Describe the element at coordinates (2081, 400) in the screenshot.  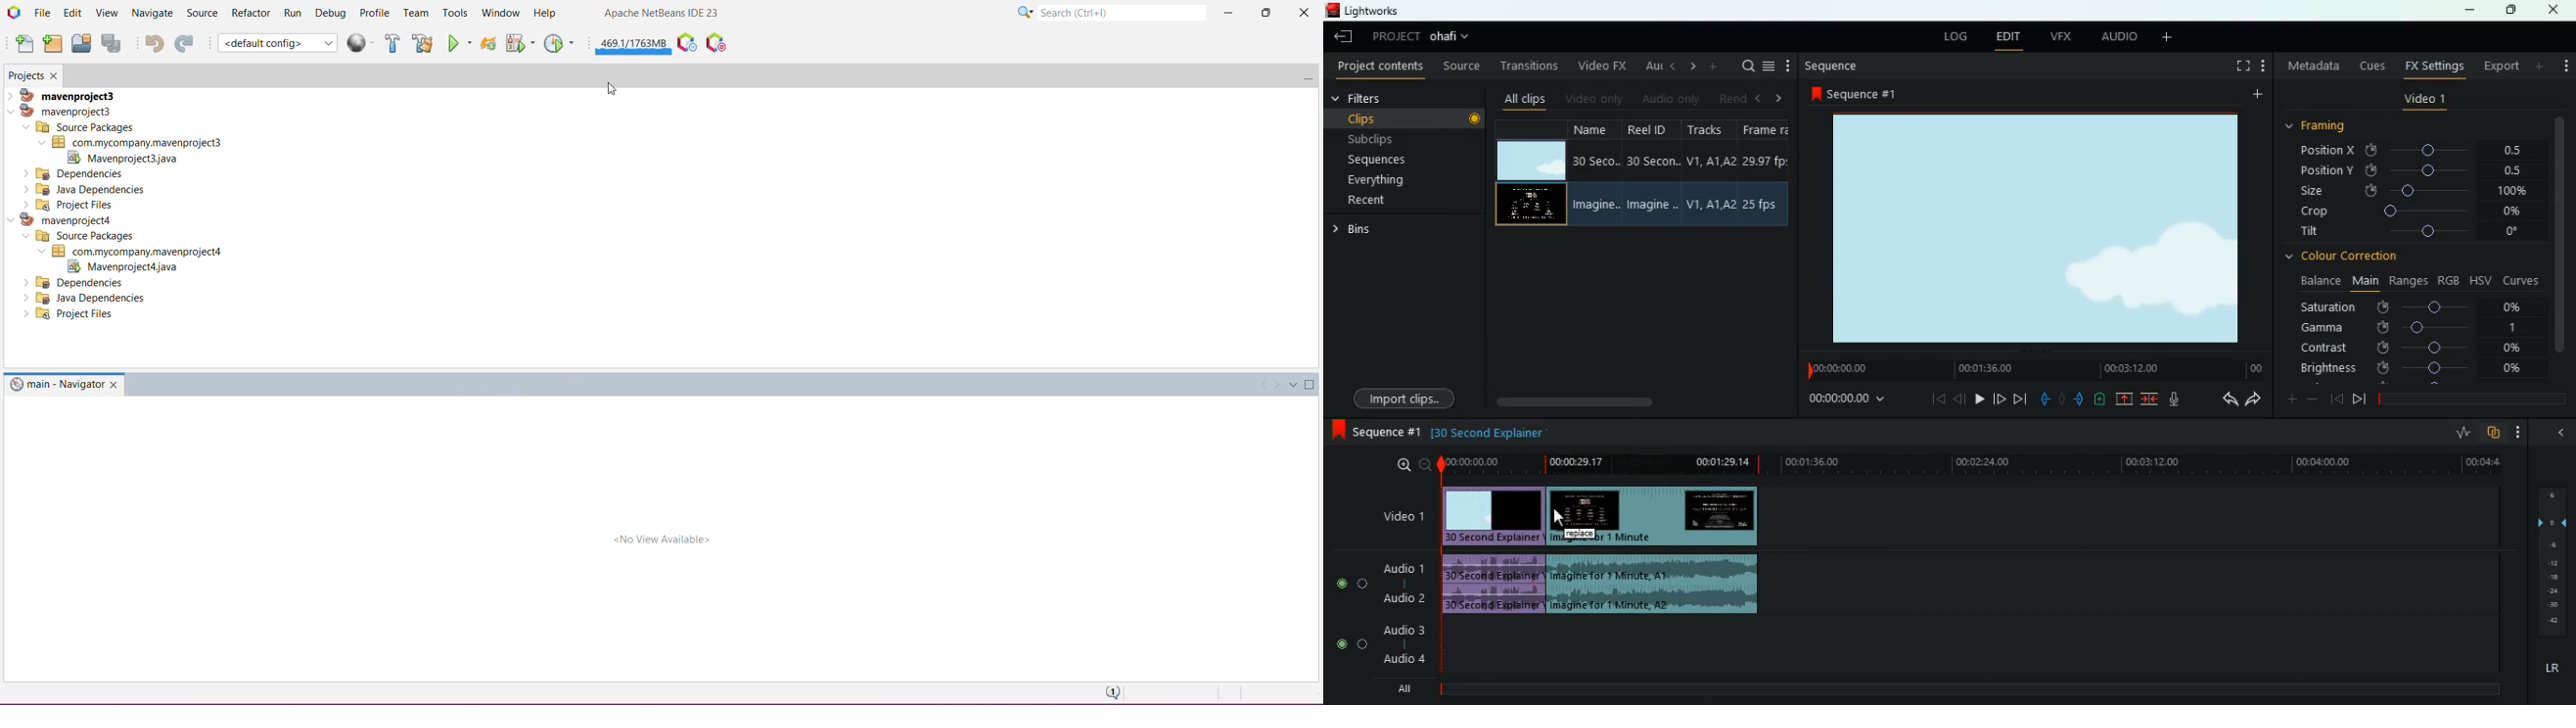
I see `push` at that location.